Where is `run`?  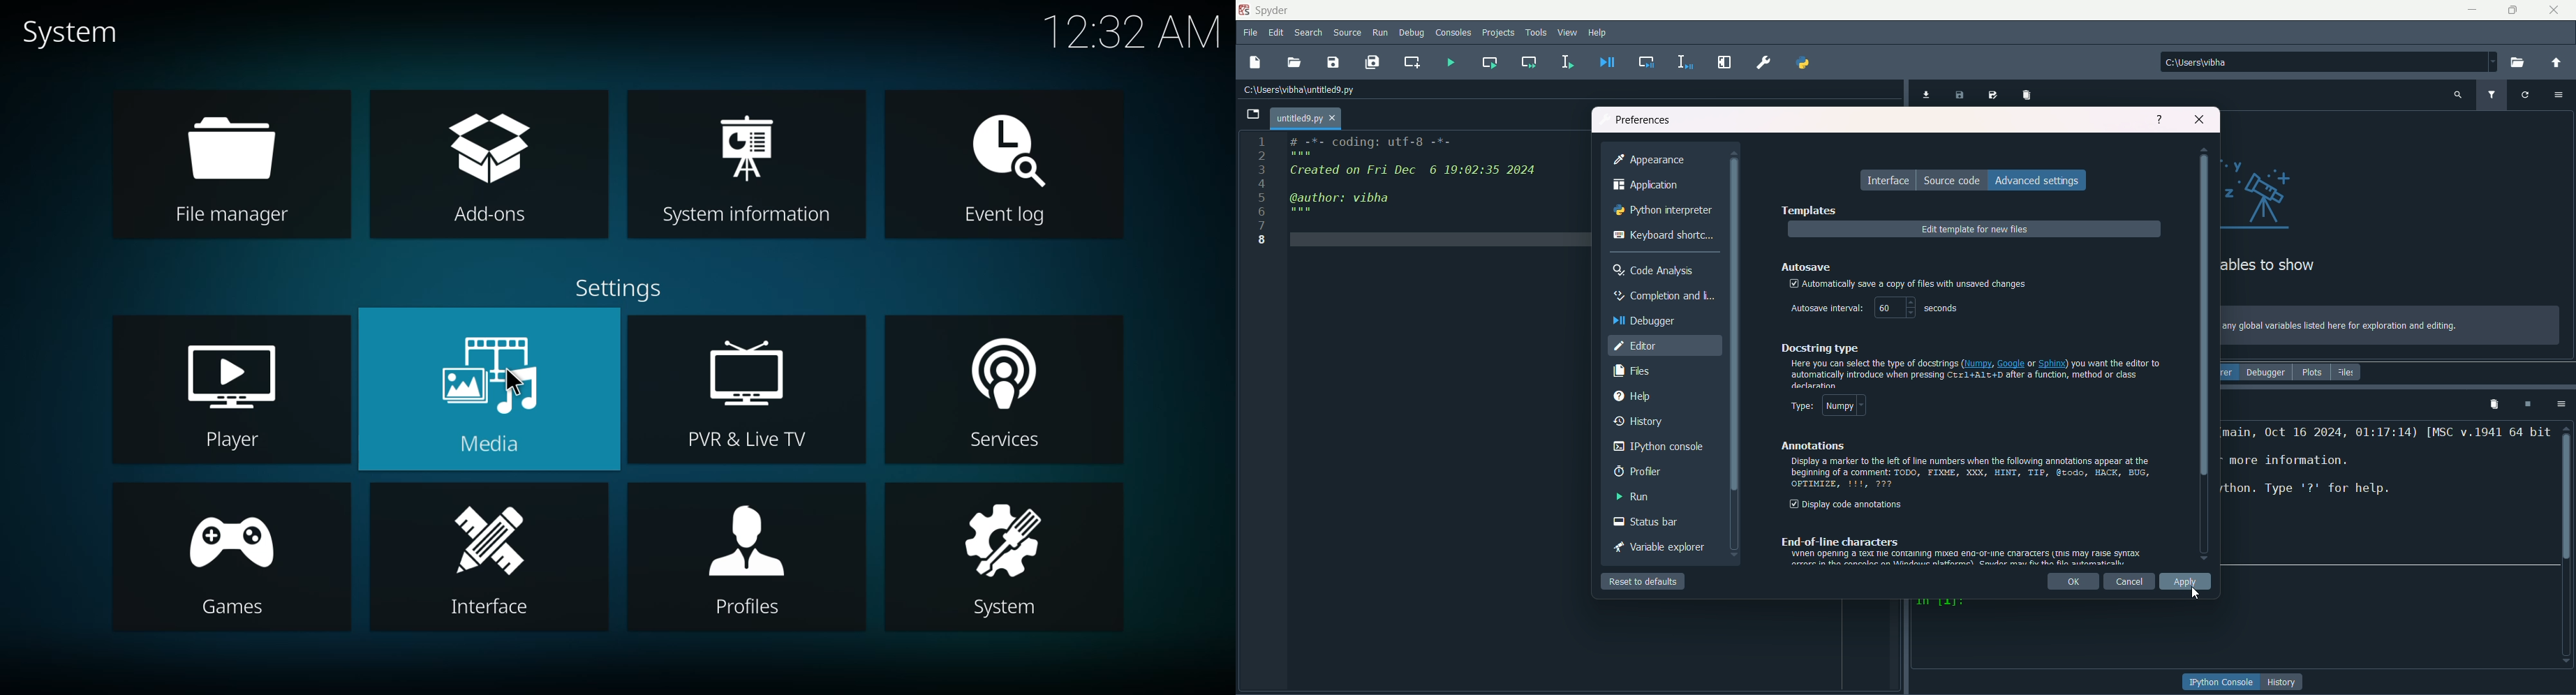 run is located at coordinates (1381, 33).